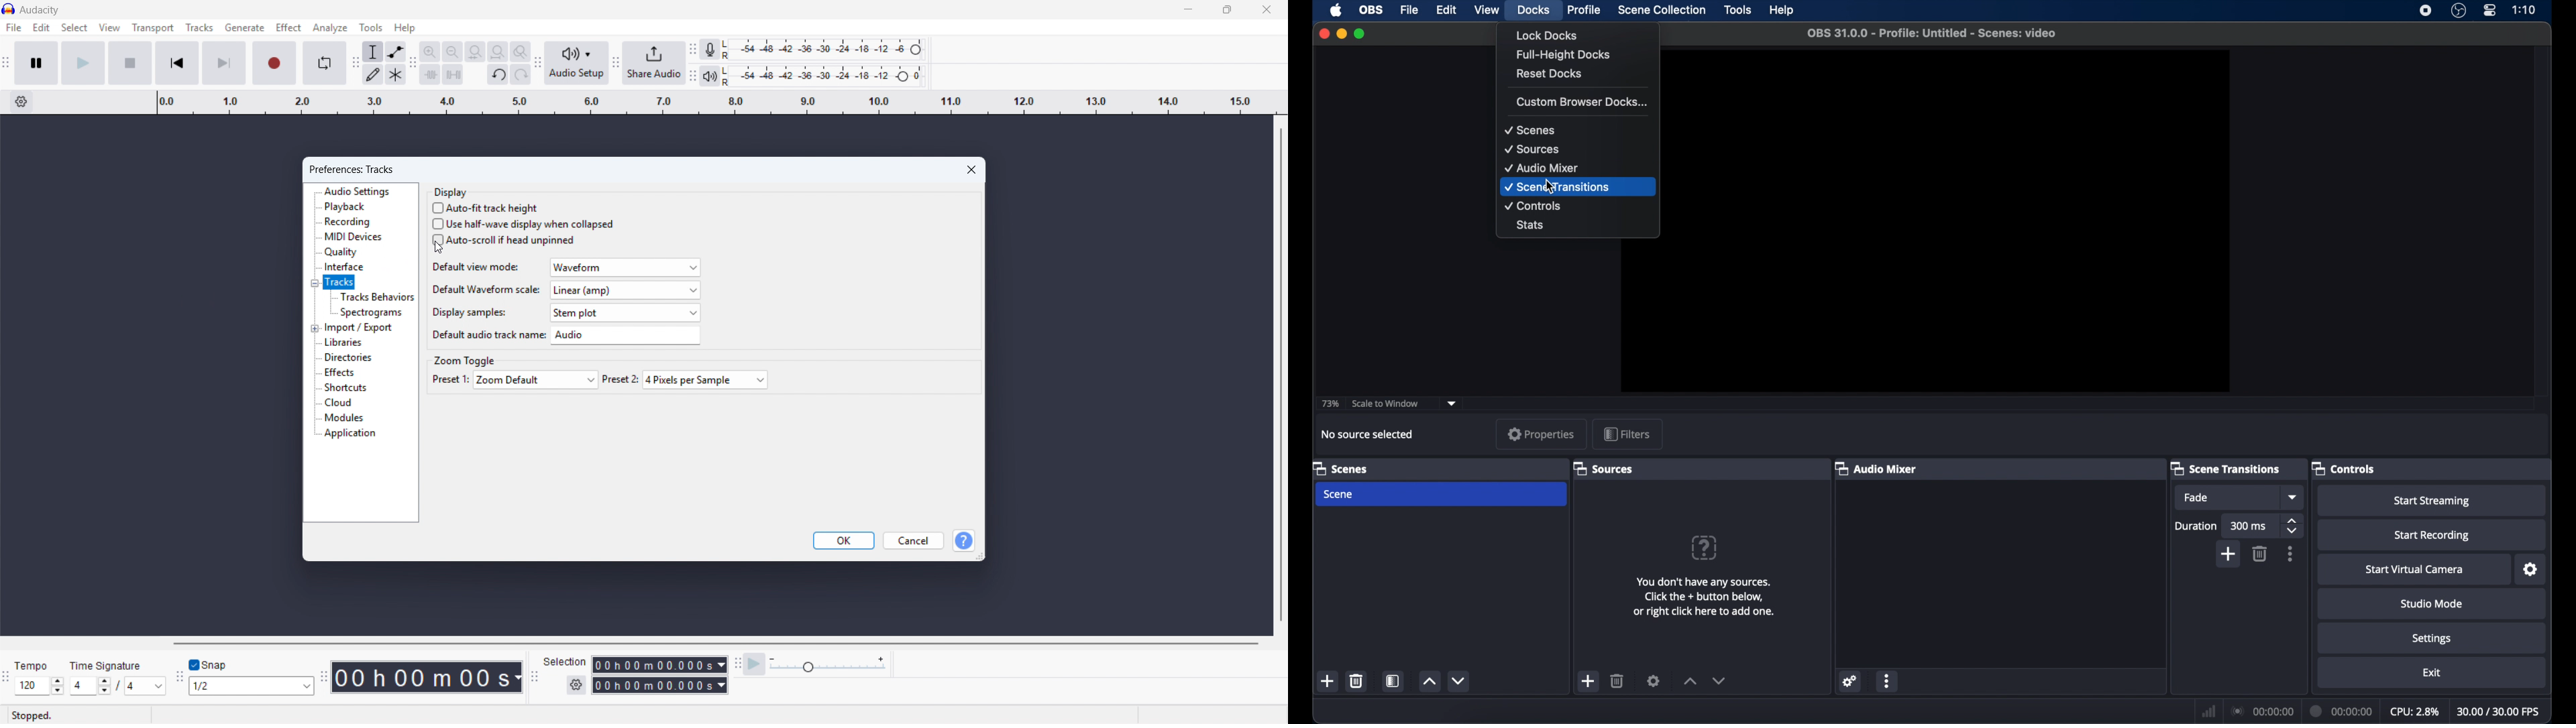  What do you see at coordinates (1460, 680) in the screenshot?
I see `decrement` at bounding box center [1460, 680].